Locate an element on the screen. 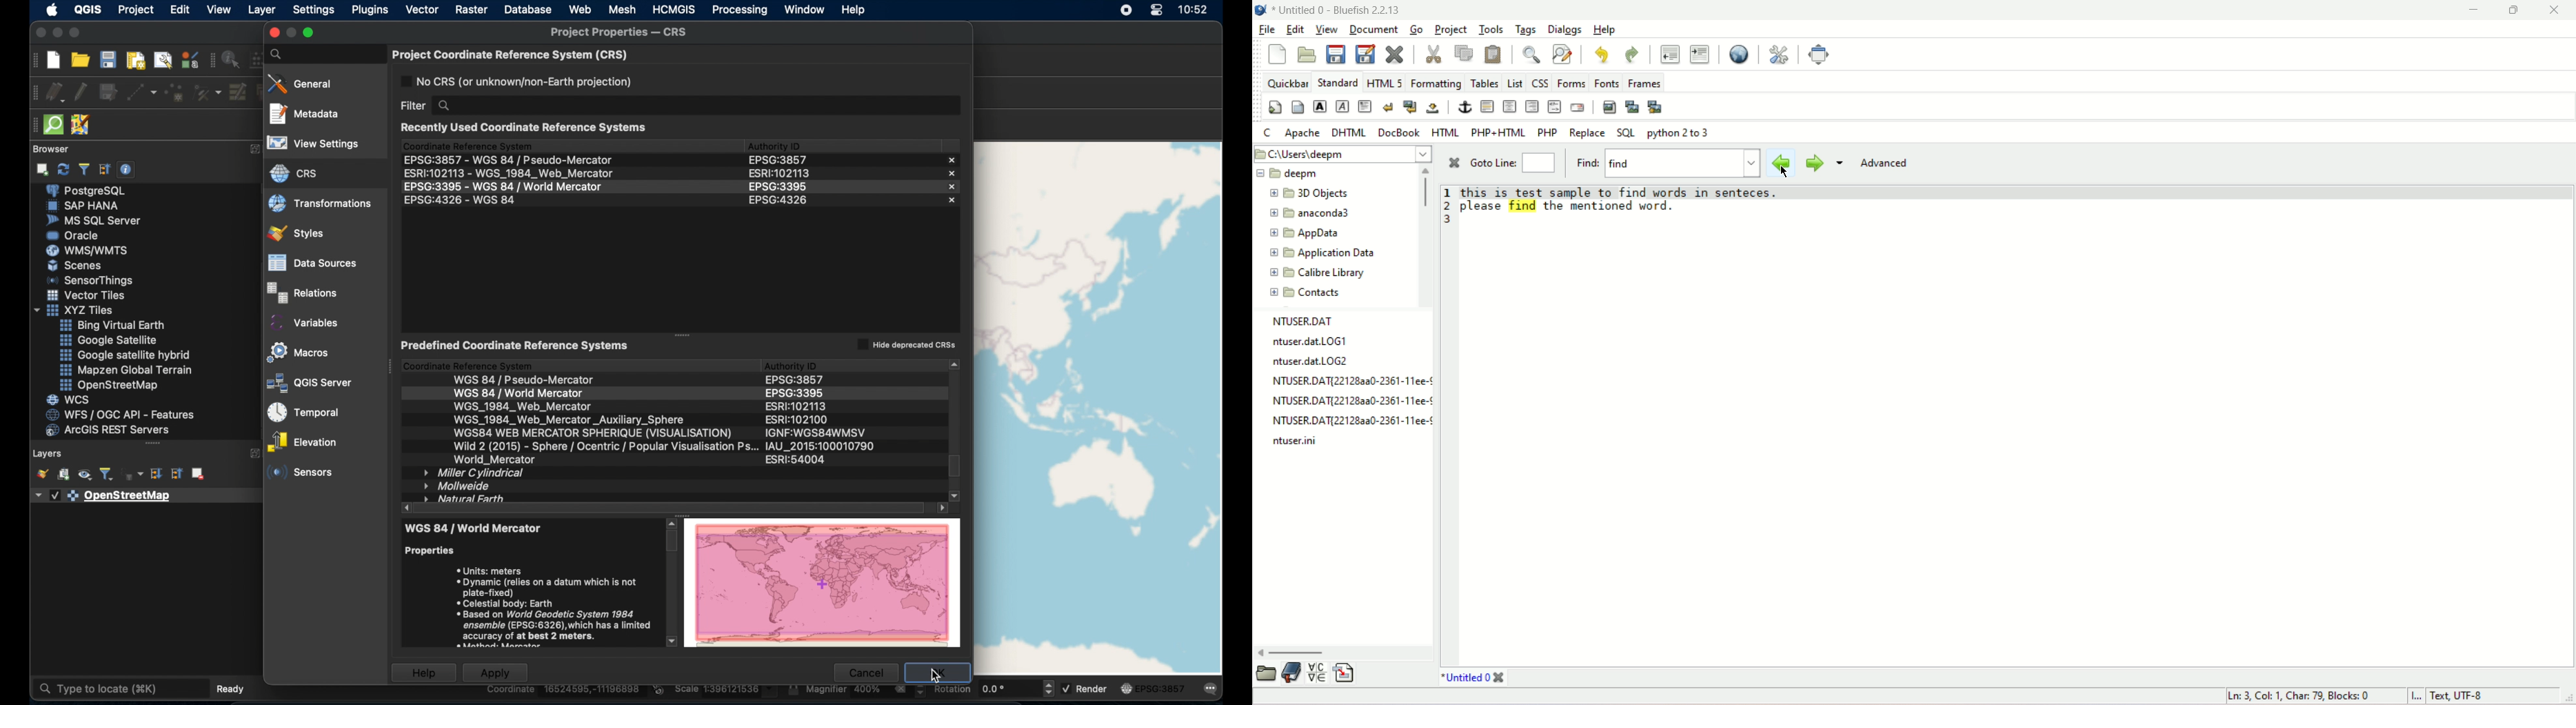 This screenshot has width=2576, height=728. arcGIS server is located at coordinates (109, 430).